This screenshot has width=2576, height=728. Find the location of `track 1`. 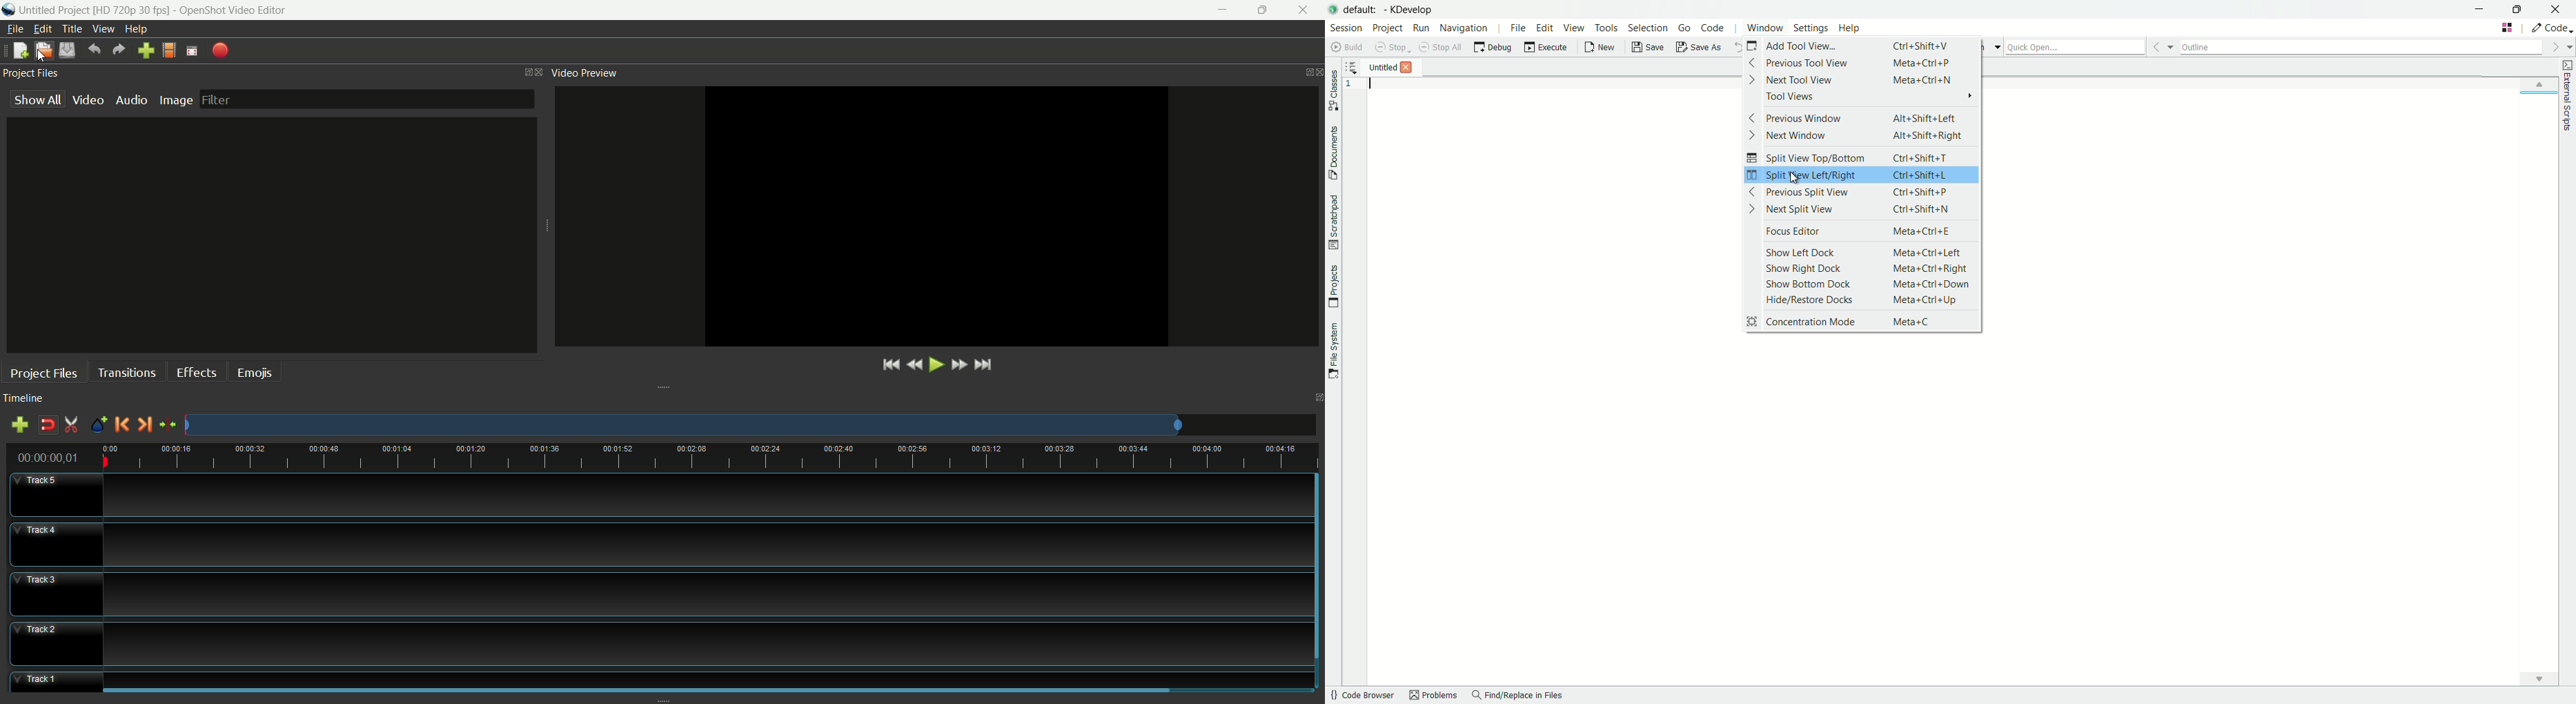

track 1 is located at coordinates (706, 672).